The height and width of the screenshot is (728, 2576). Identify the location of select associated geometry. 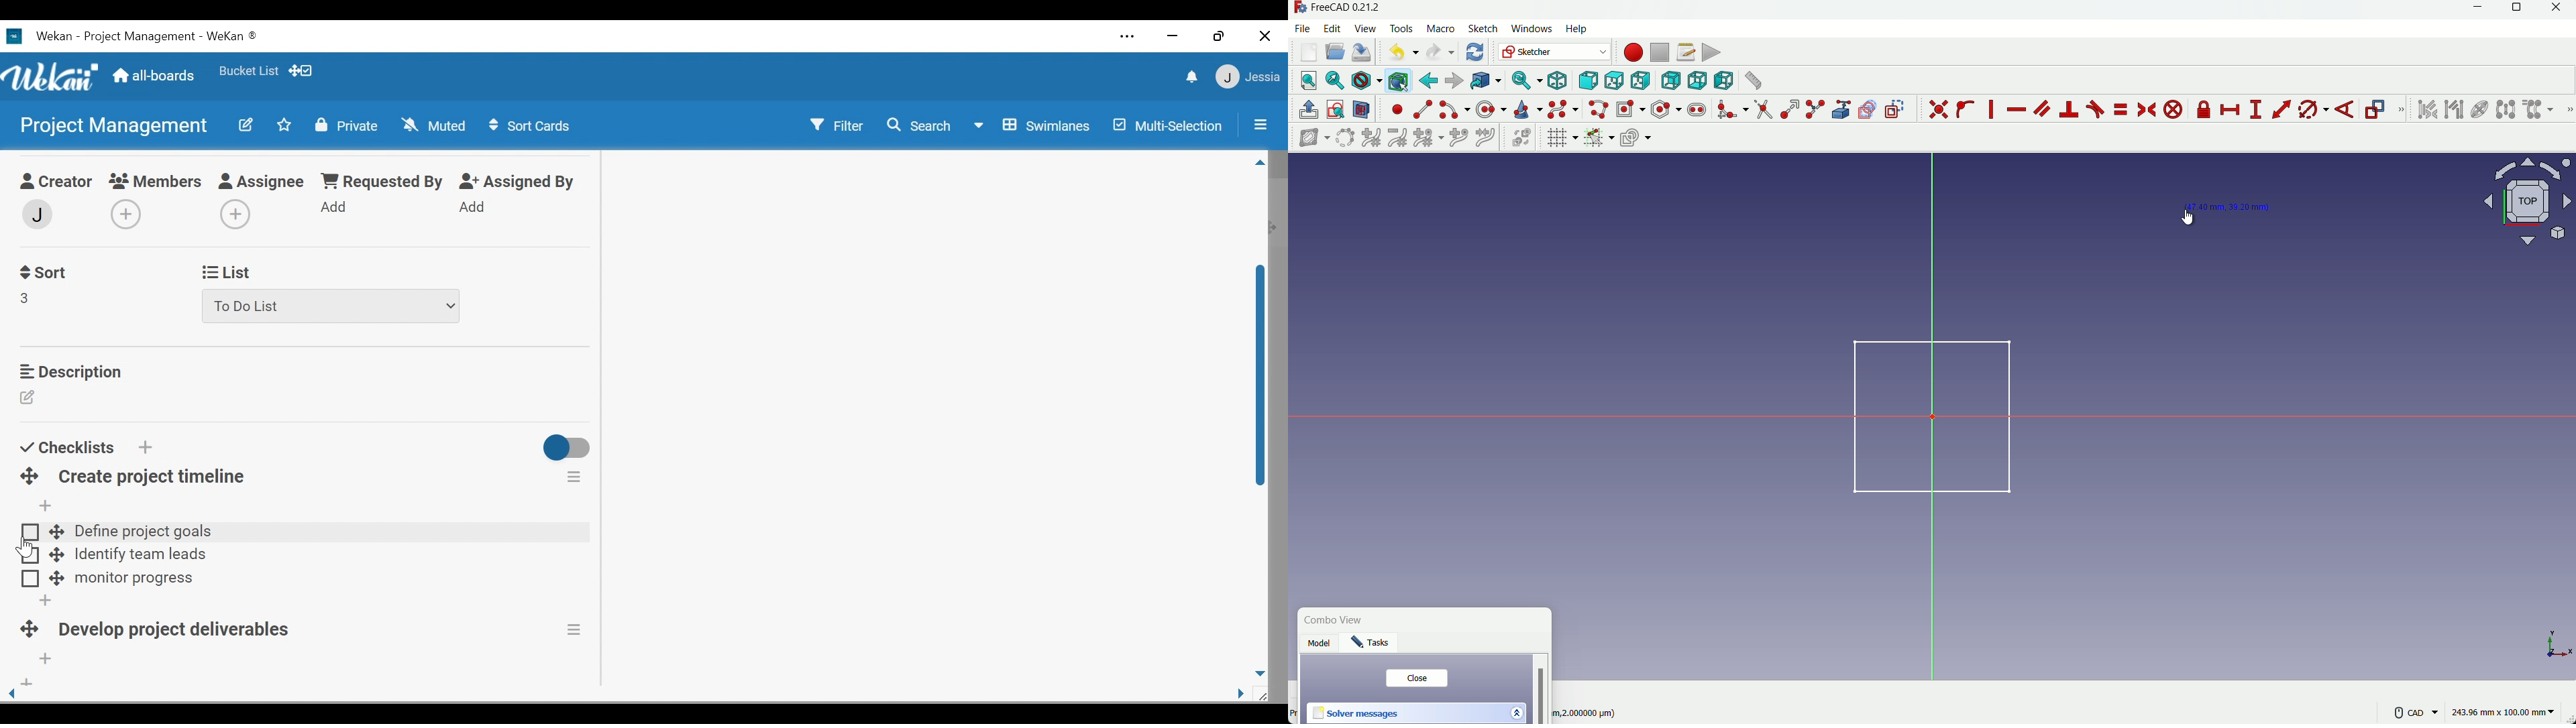
(2454, 111).